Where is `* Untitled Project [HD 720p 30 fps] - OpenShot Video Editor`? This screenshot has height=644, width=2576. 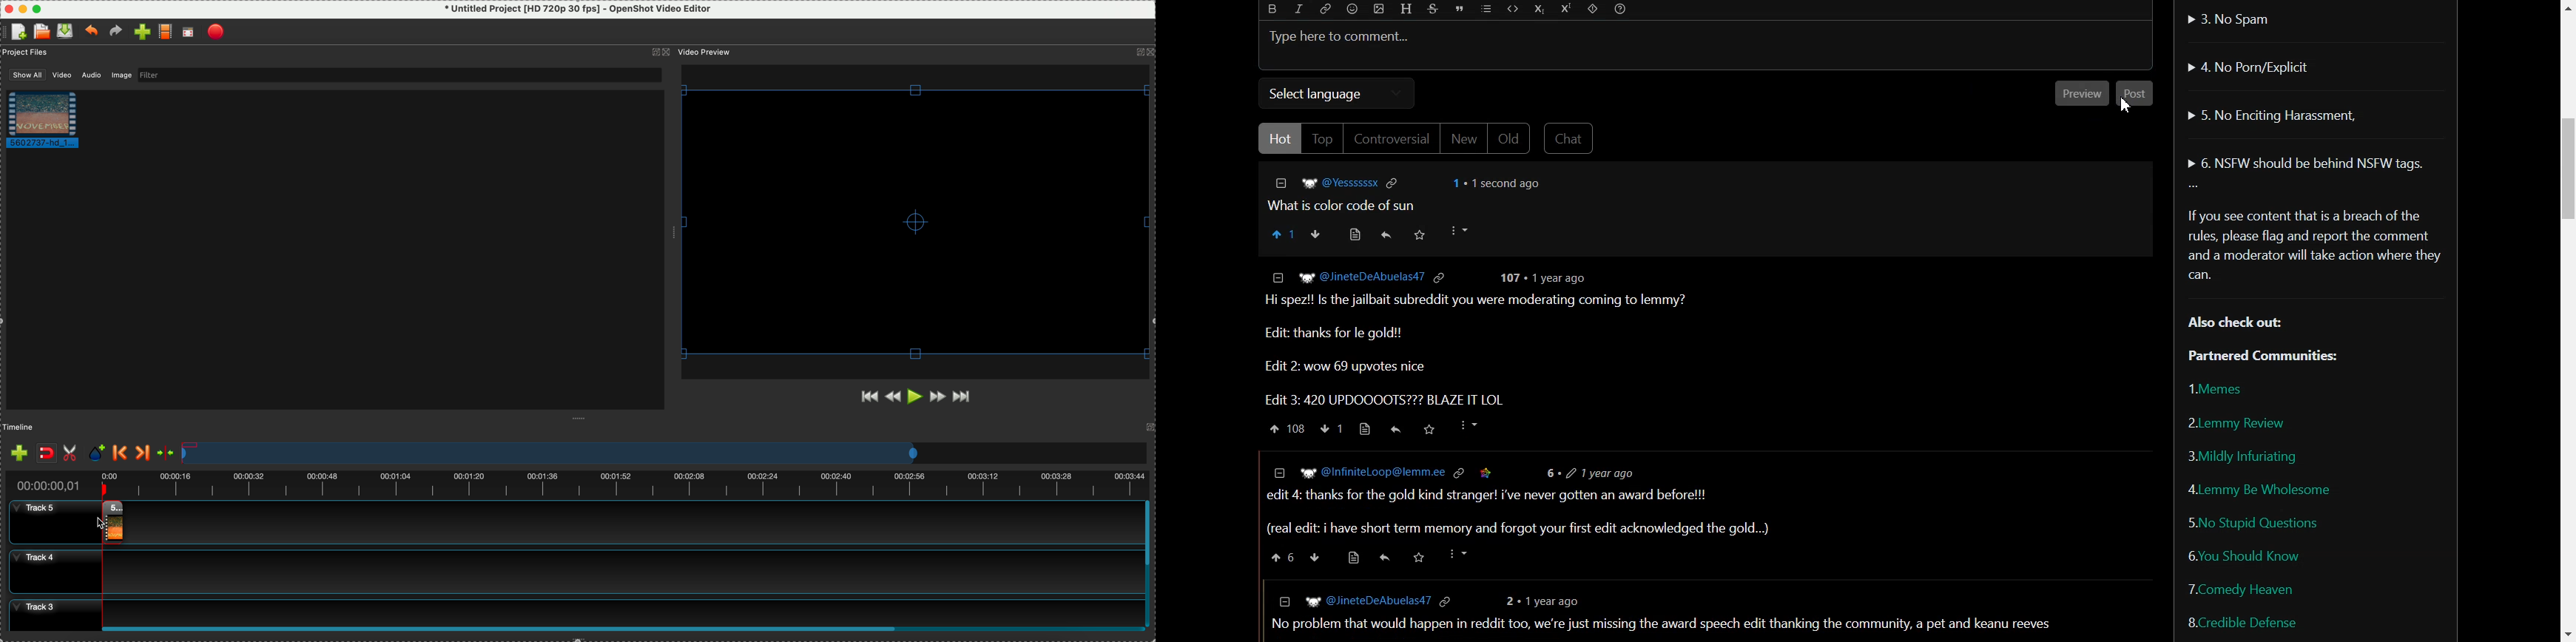
* Untitled Project [HD 720p 30 fps] - OpenShot Video Editor is located at coordinates (578, 9).